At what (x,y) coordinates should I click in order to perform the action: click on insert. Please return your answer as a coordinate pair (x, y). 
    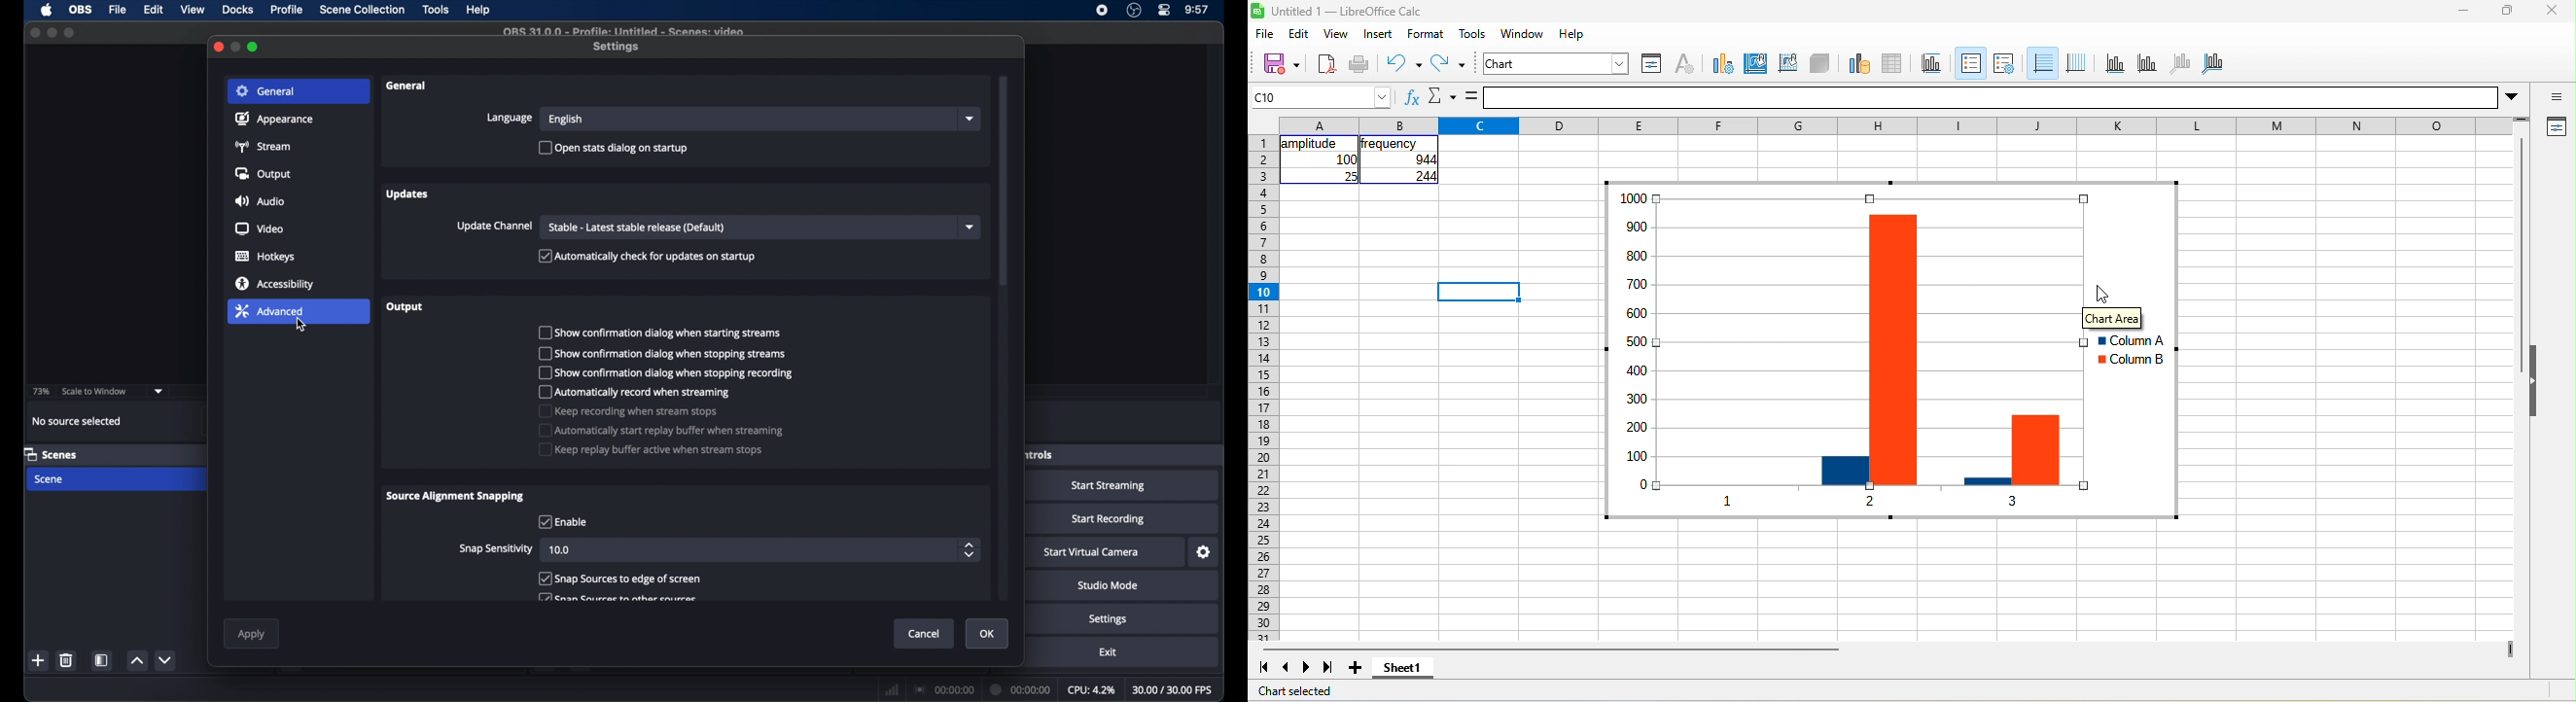
    Looking at the image, I should click on (1378, 34).